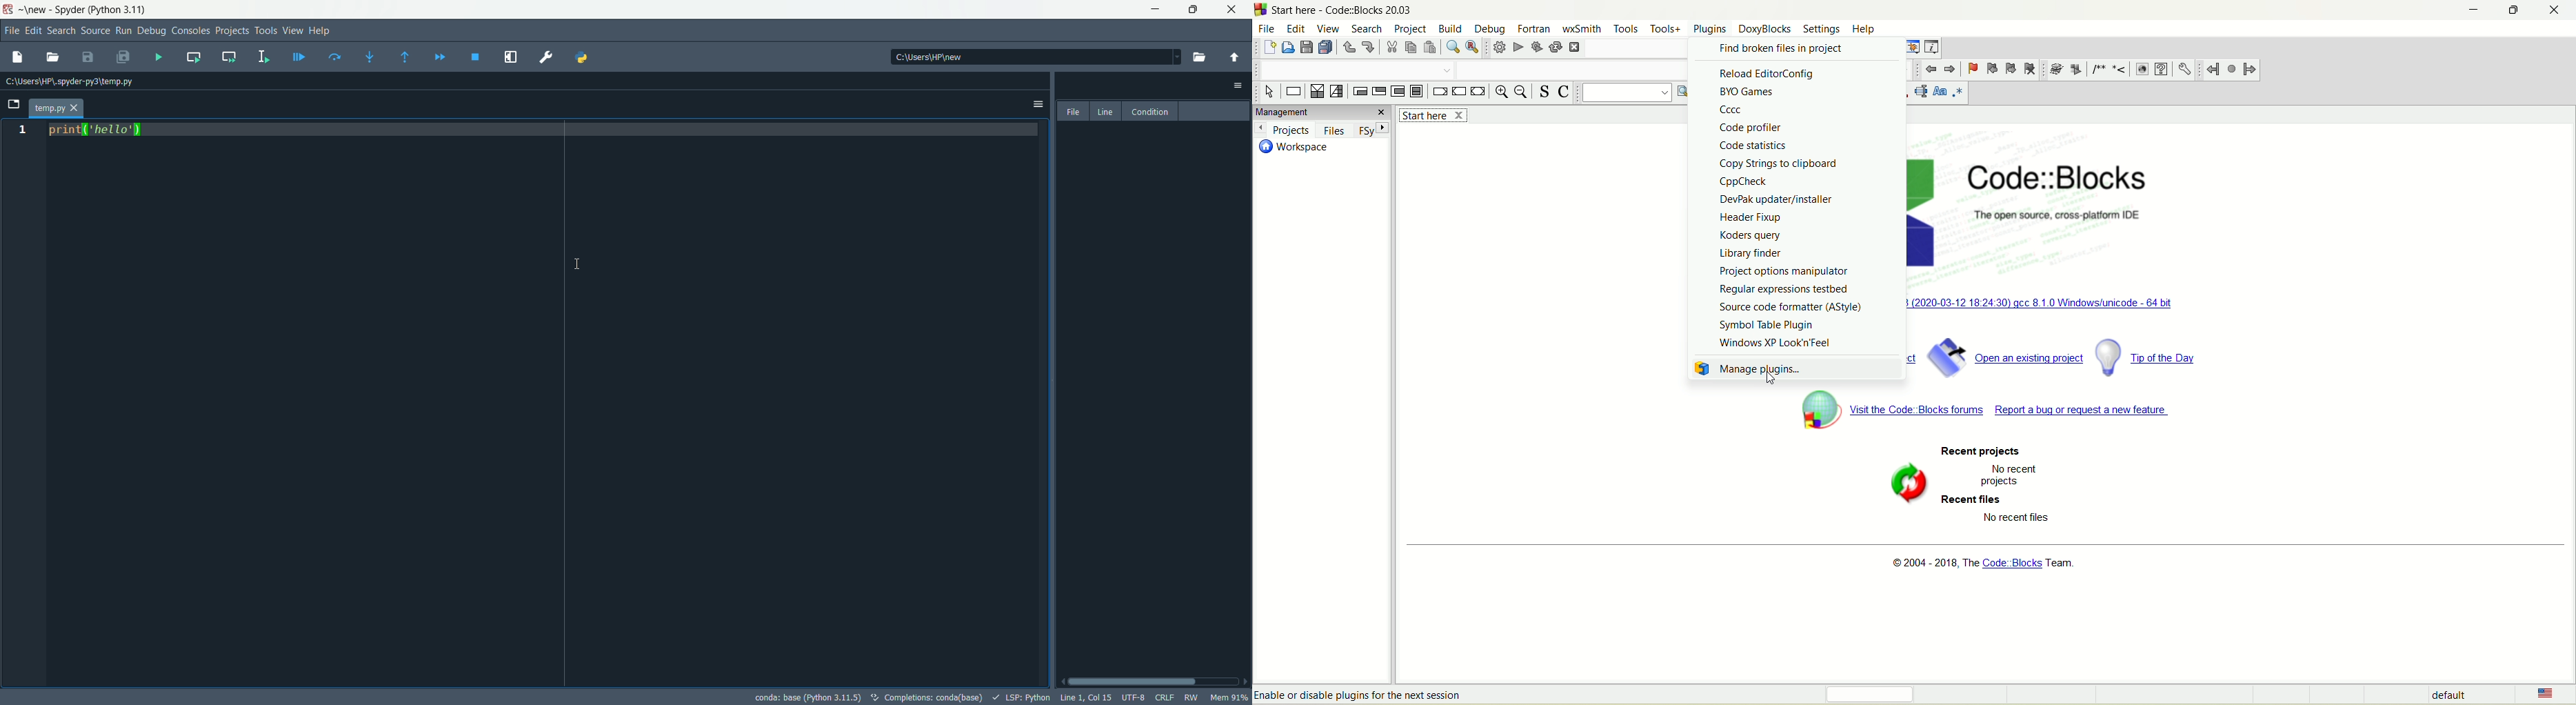 This screenshot has width=2576, height=728. I want to click on find broken files in project, so click(1780, 50).